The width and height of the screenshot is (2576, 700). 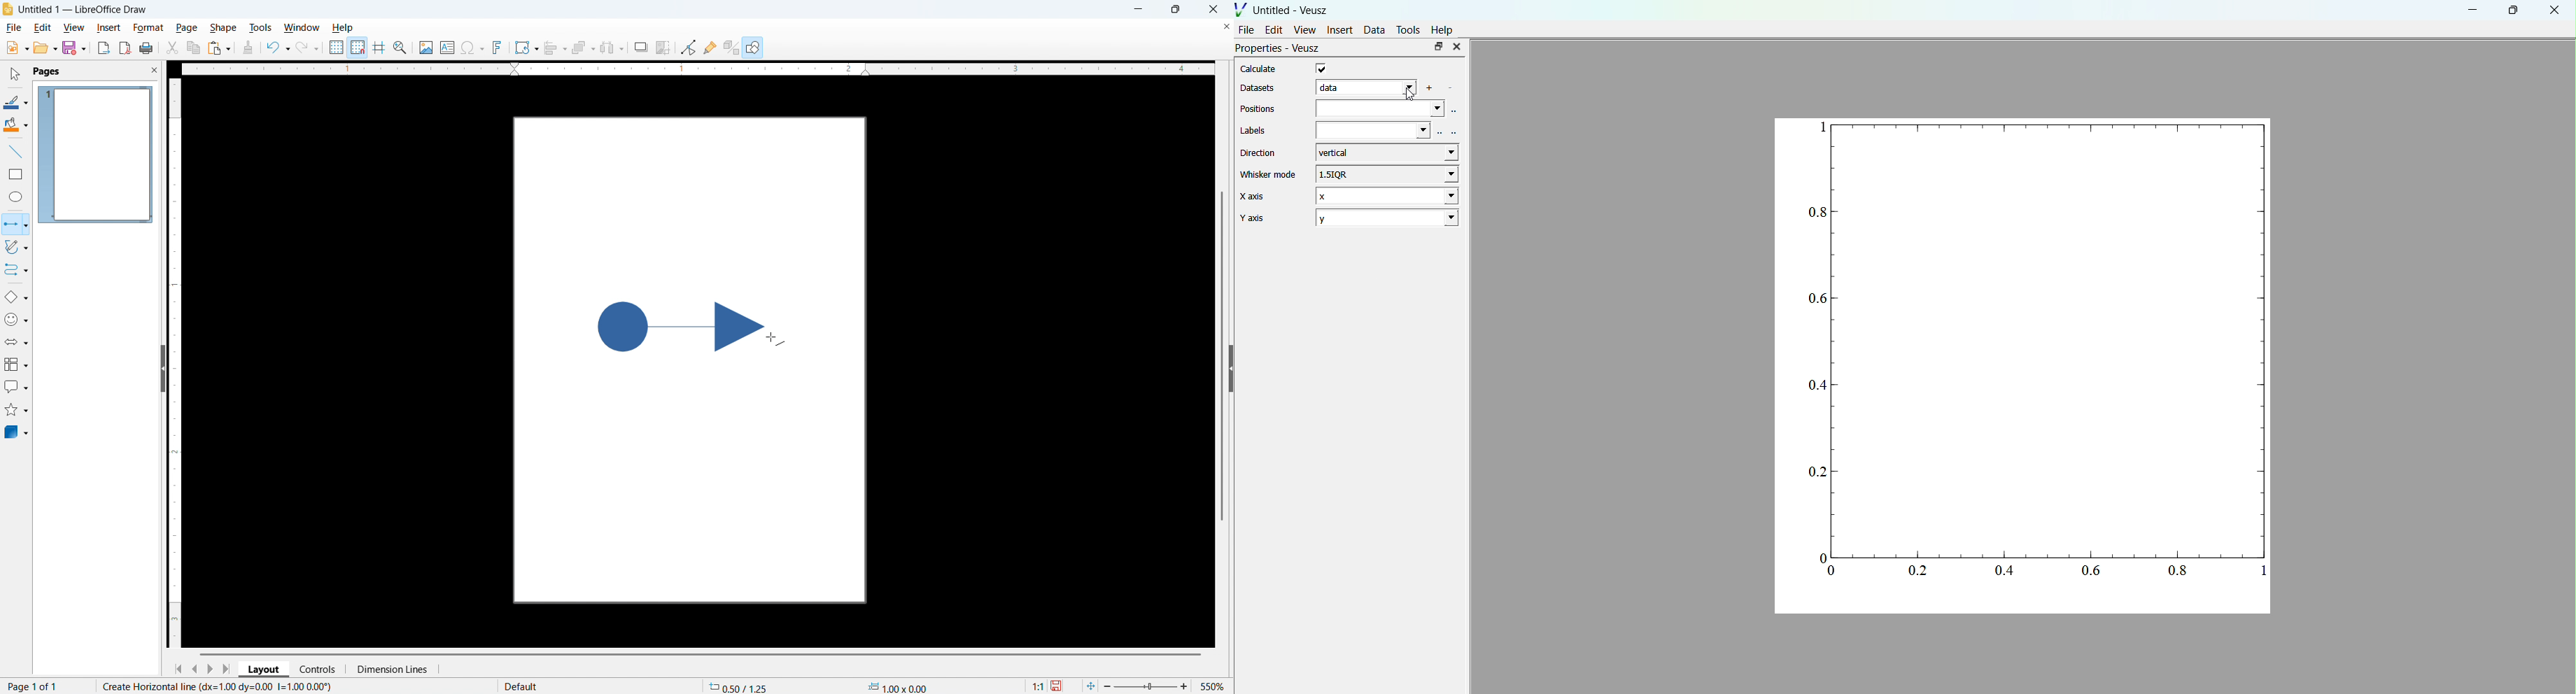 I want to click on print , so click(x=147, y=48).